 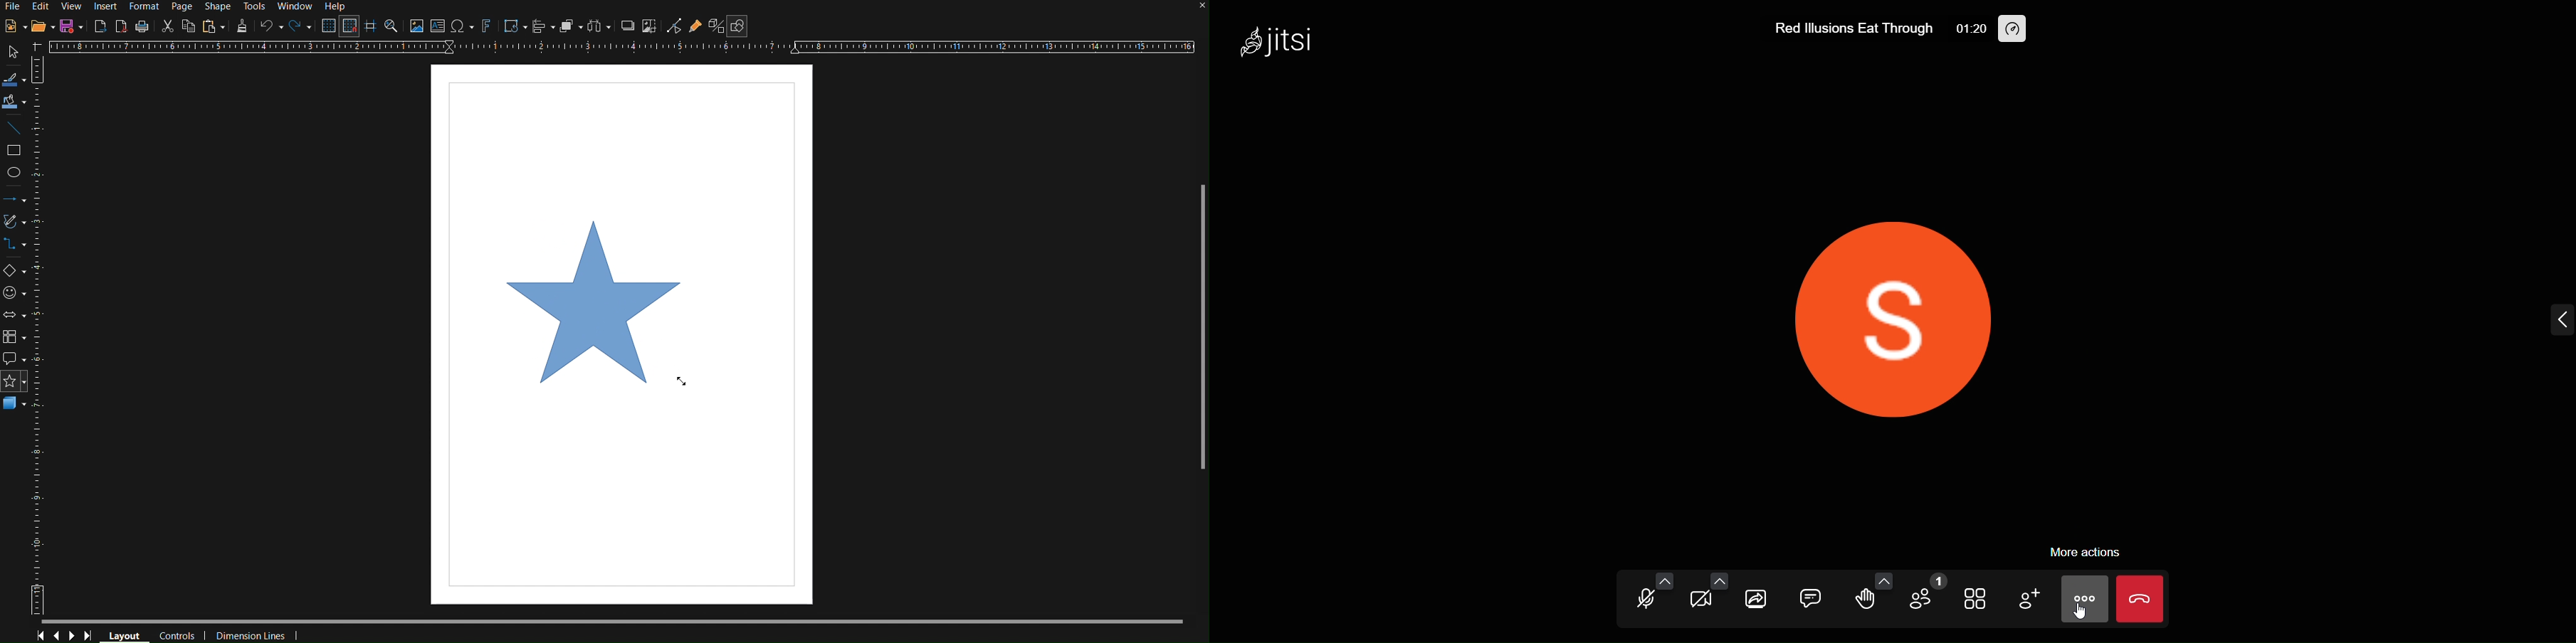 I want to click on more action, so click(x=2085, y=552).